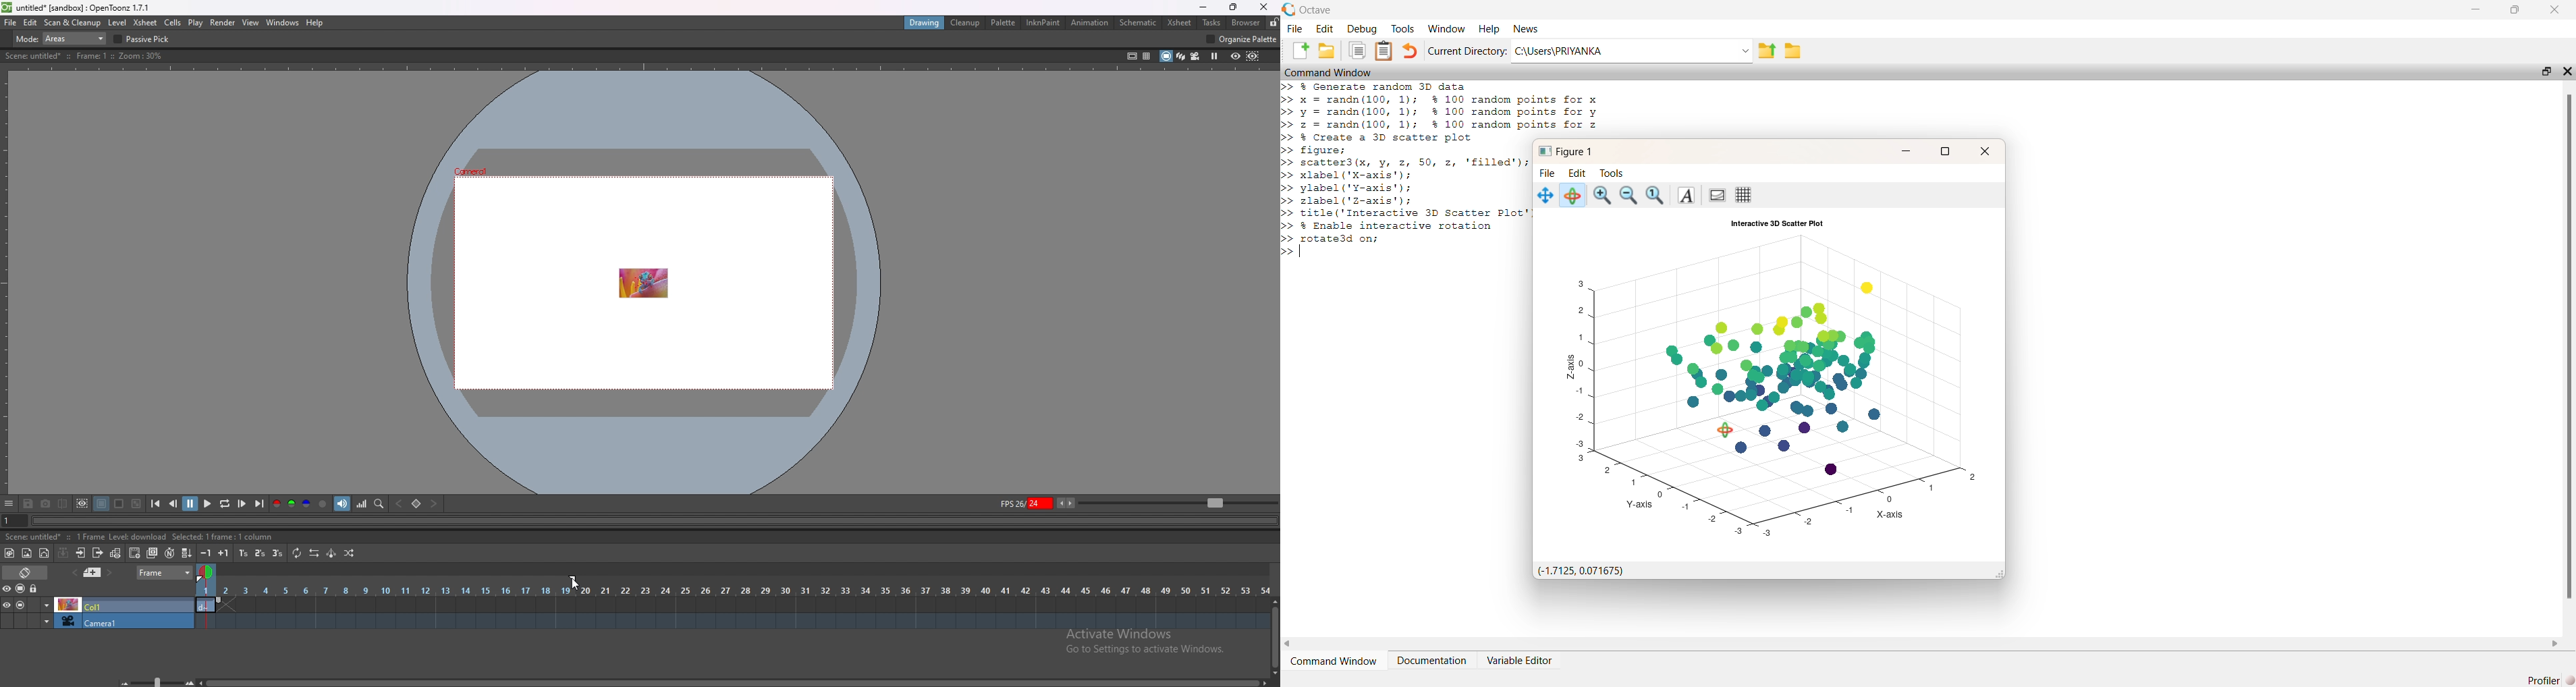  Describe the element at coordinates (1776, 385) in the screenshot. I see `3D plot` at that location.